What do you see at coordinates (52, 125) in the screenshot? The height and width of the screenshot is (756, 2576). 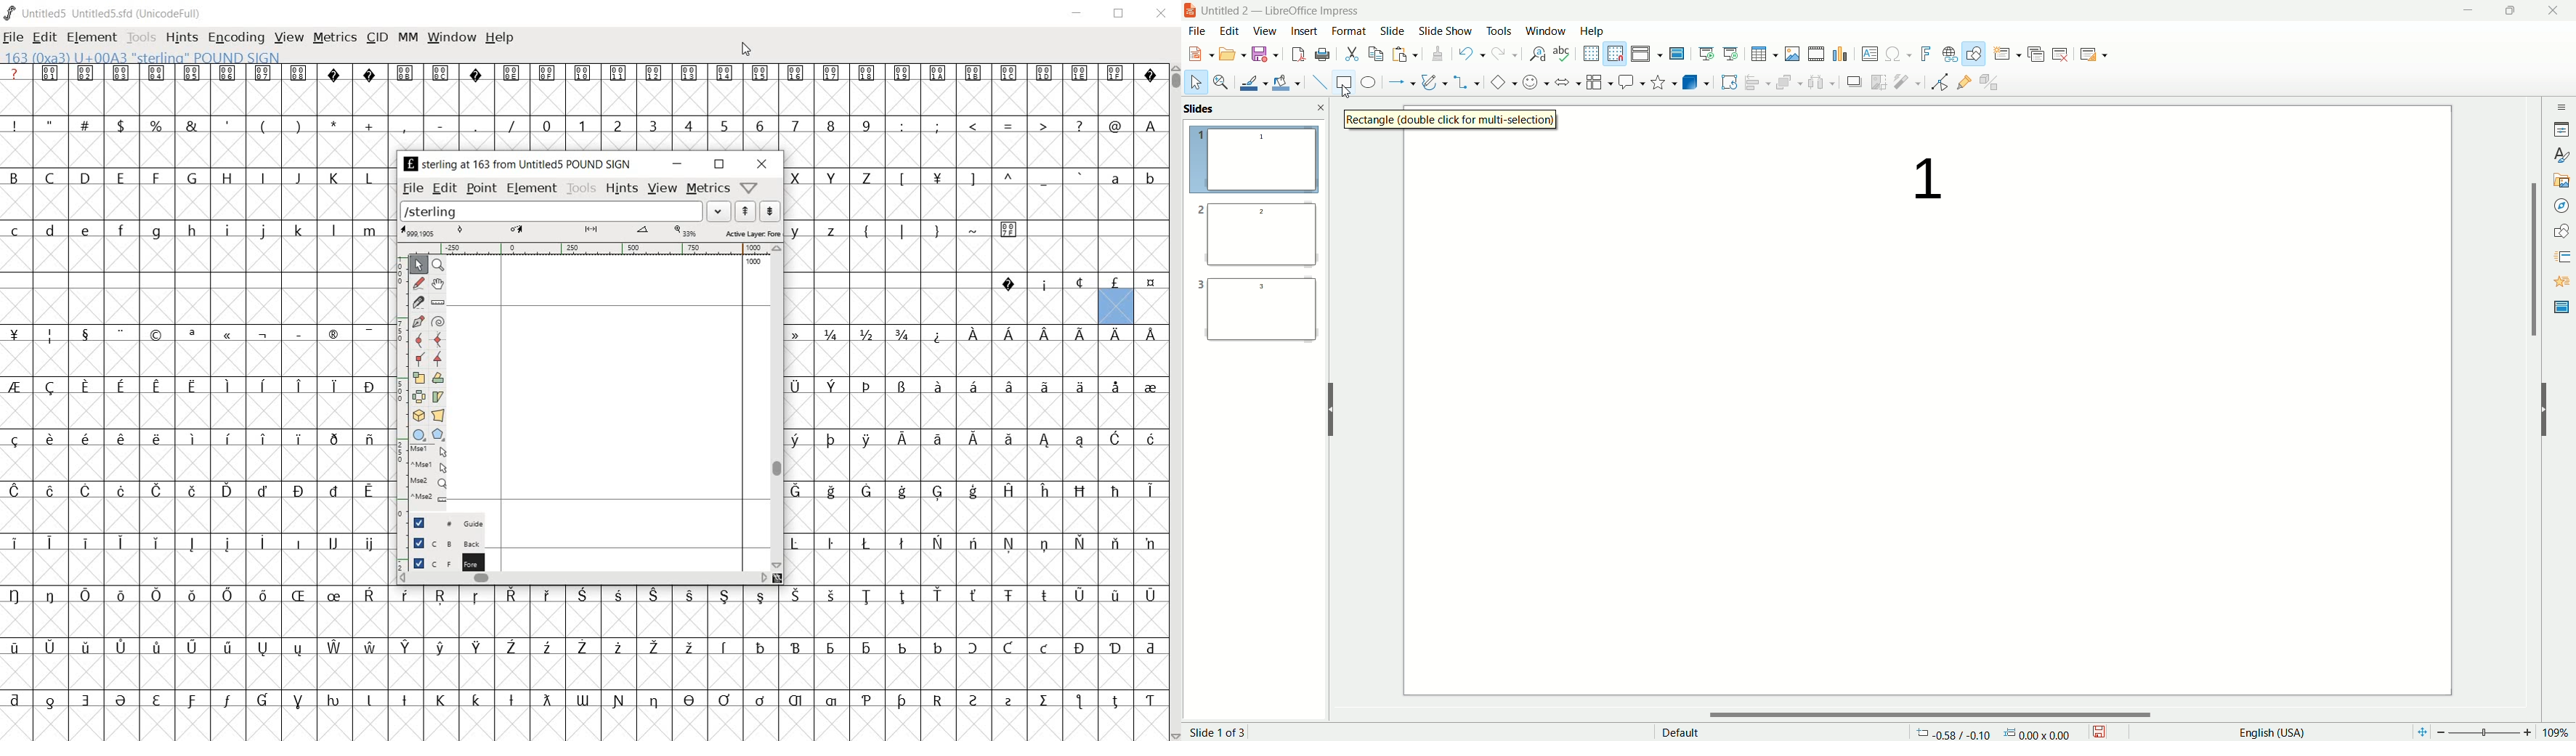 I see `"` at bounding box center [52, 125].